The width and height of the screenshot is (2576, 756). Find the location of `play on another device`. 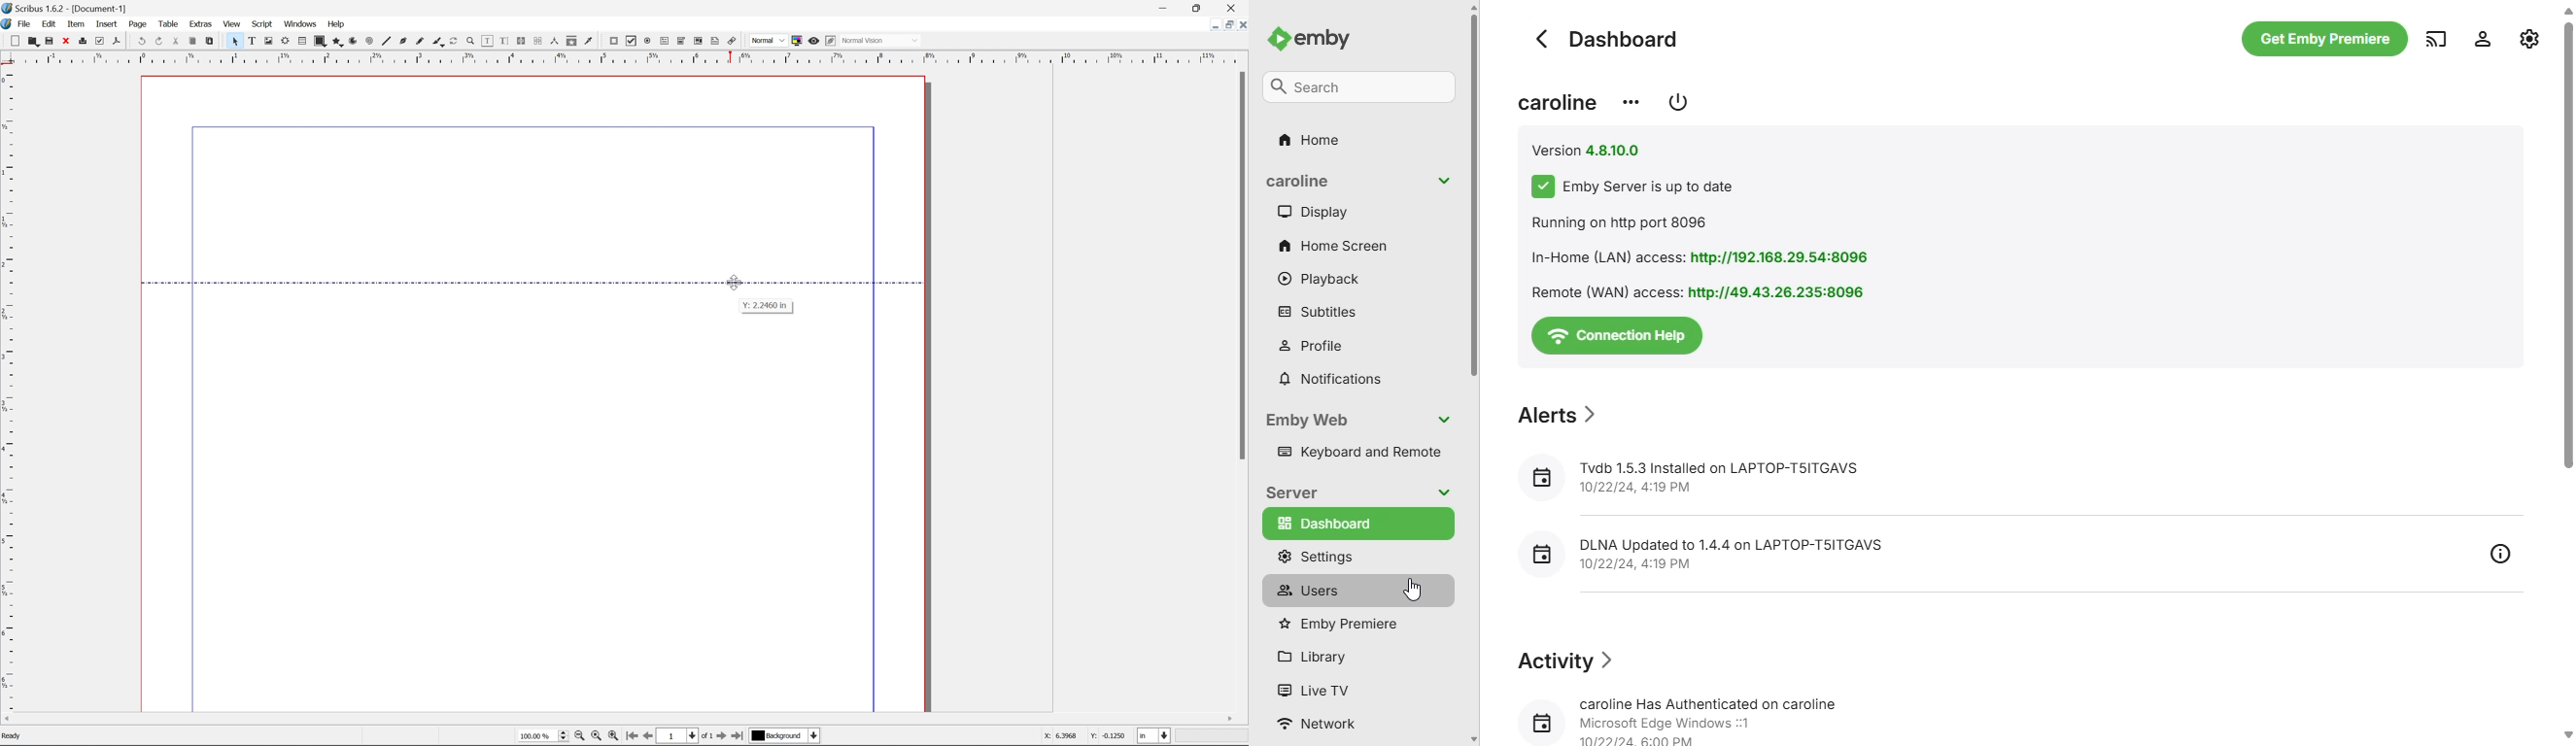

play on another device is located at coordinates (2437, 38).